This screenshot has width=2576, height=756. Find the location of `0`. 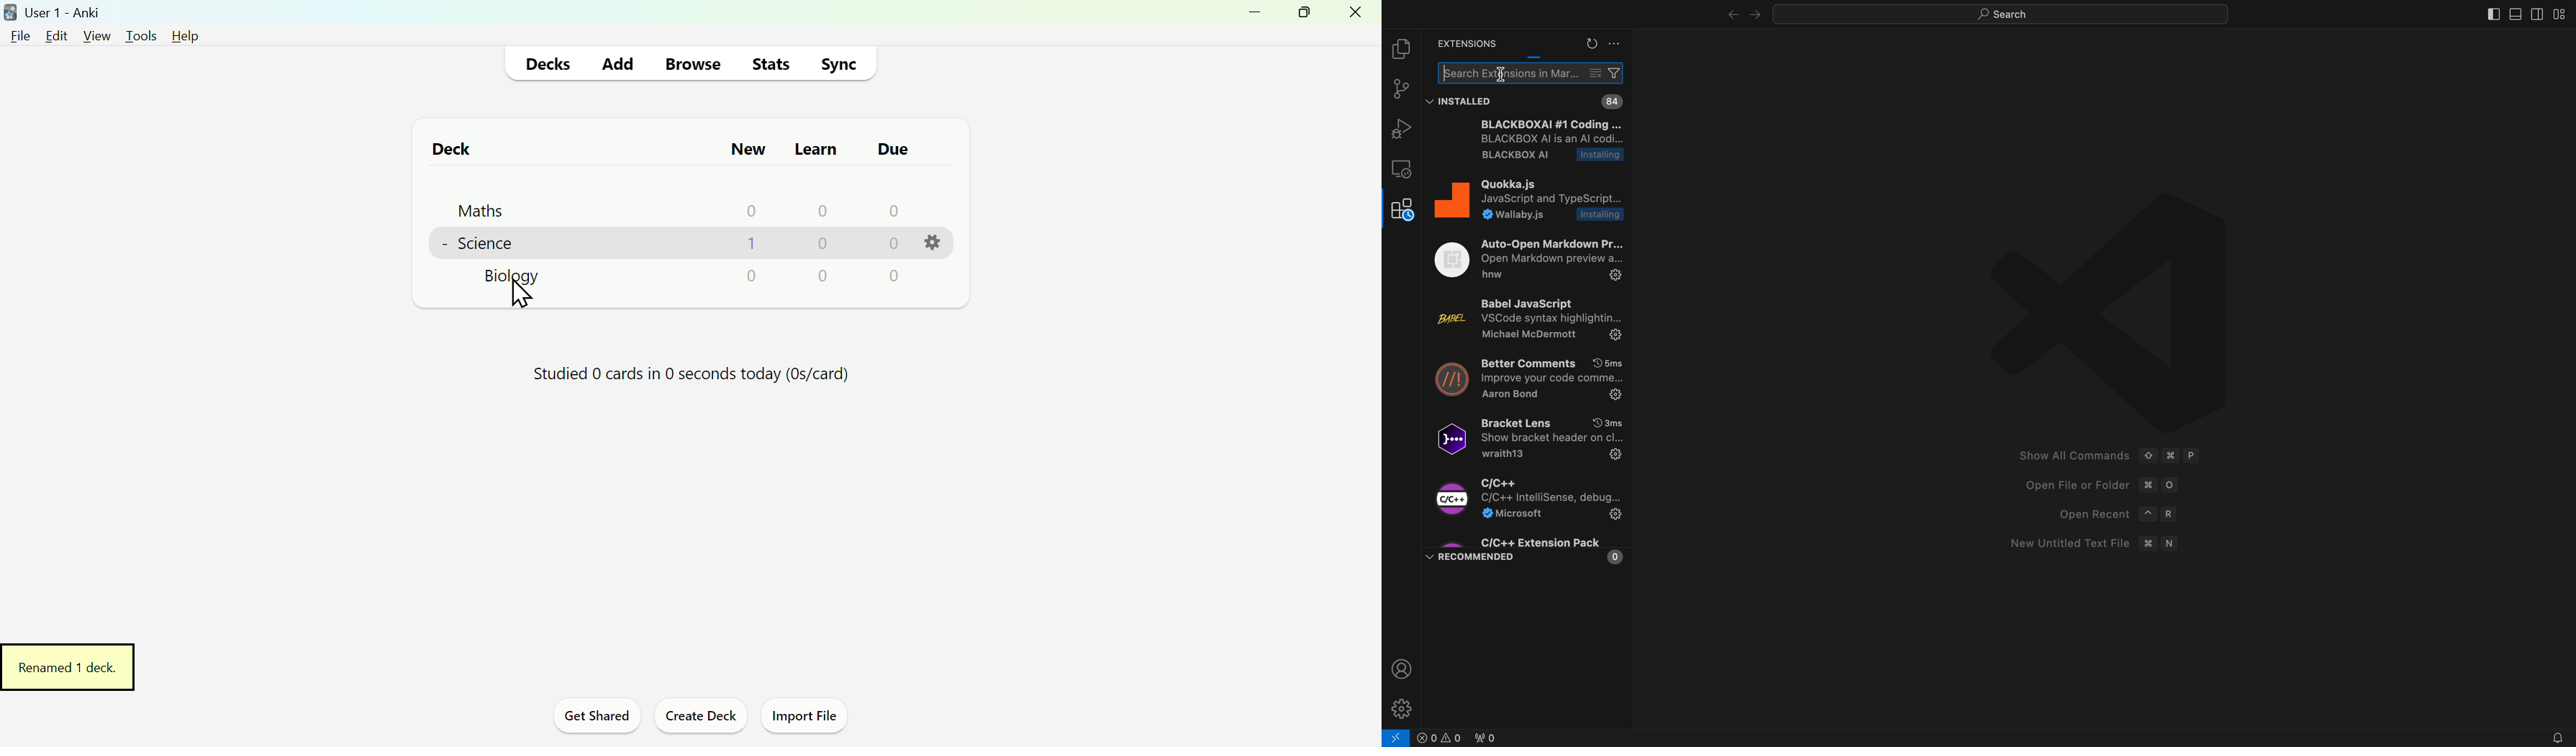

0 is located at coordinates (825, 276).